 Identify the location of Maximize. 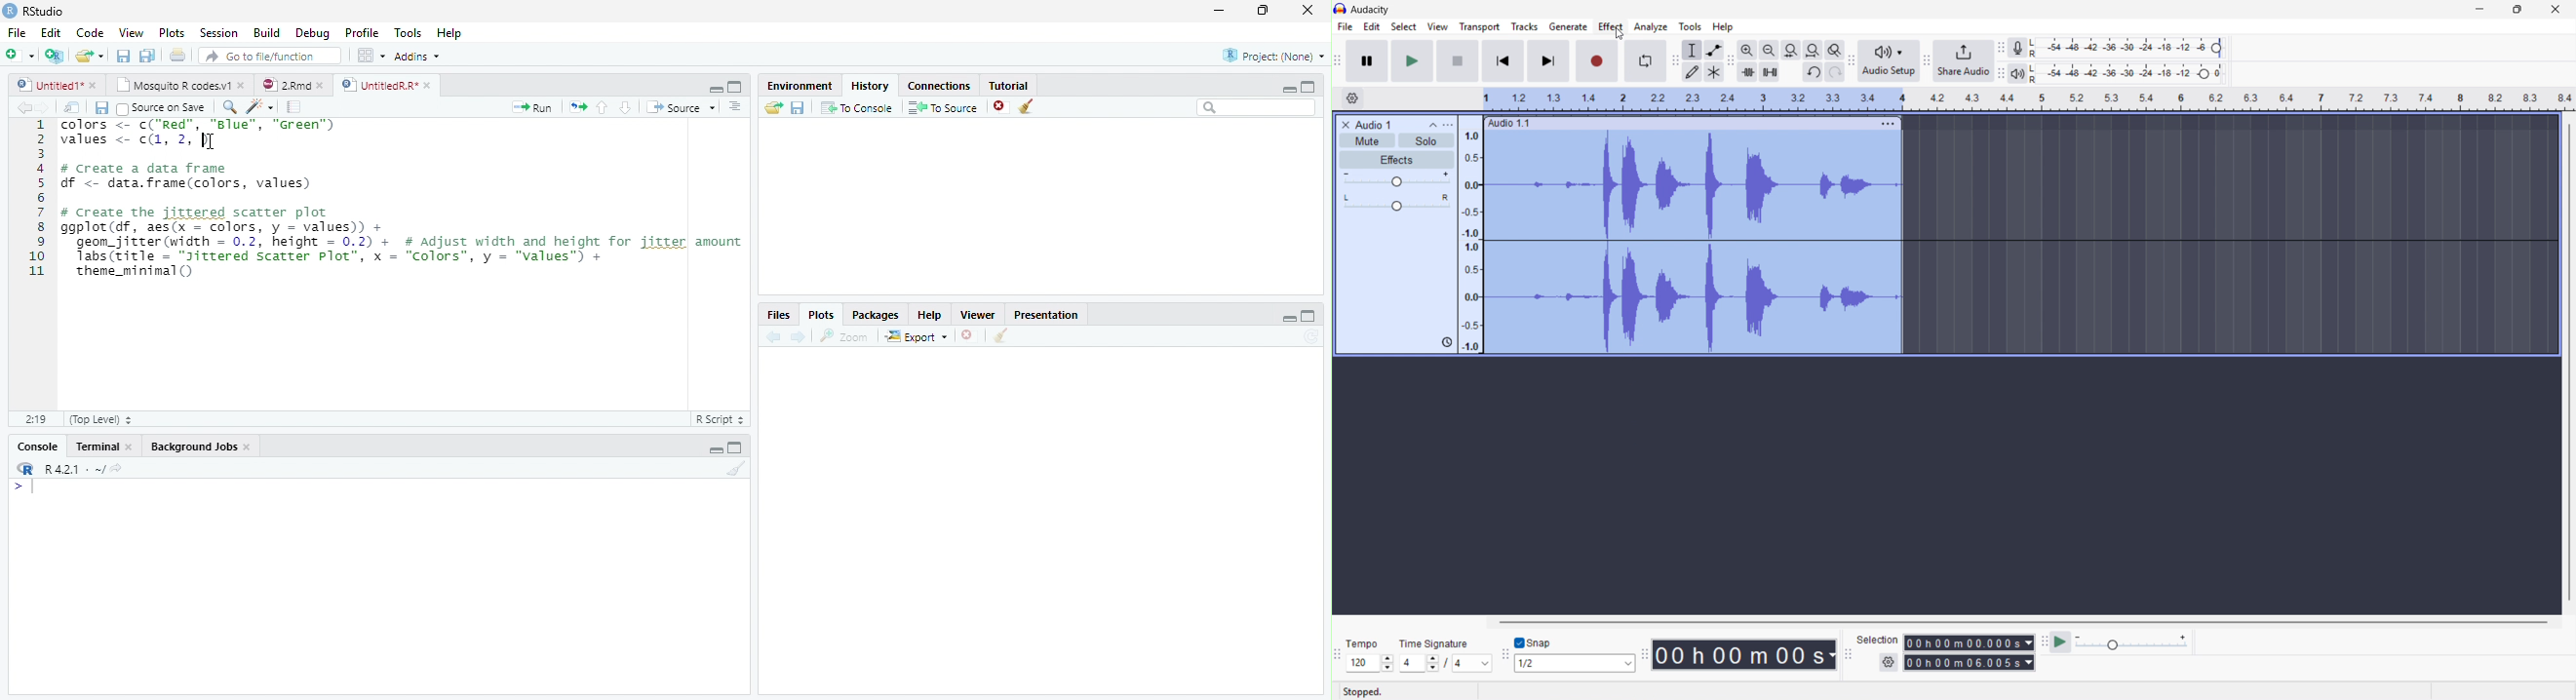
(735, 87).